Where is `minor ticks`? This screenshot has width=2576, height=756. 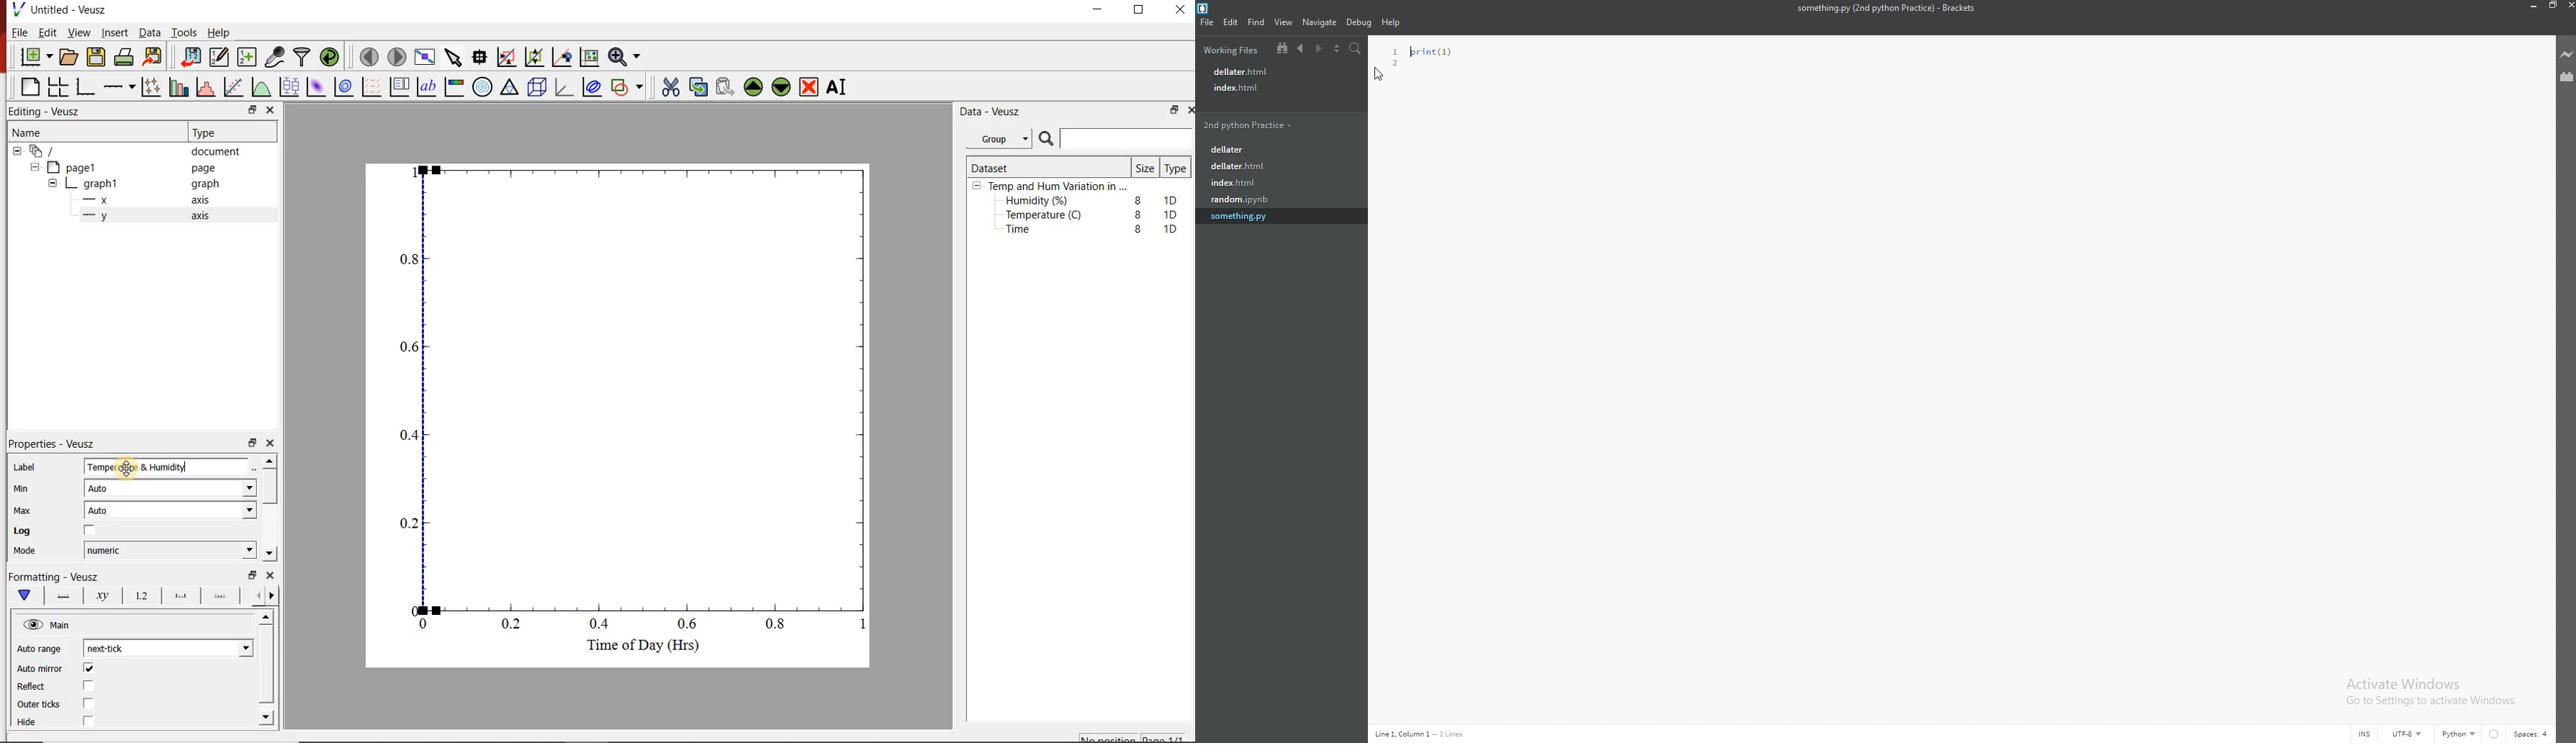 minor ticks is located at coordinates (221, 596).